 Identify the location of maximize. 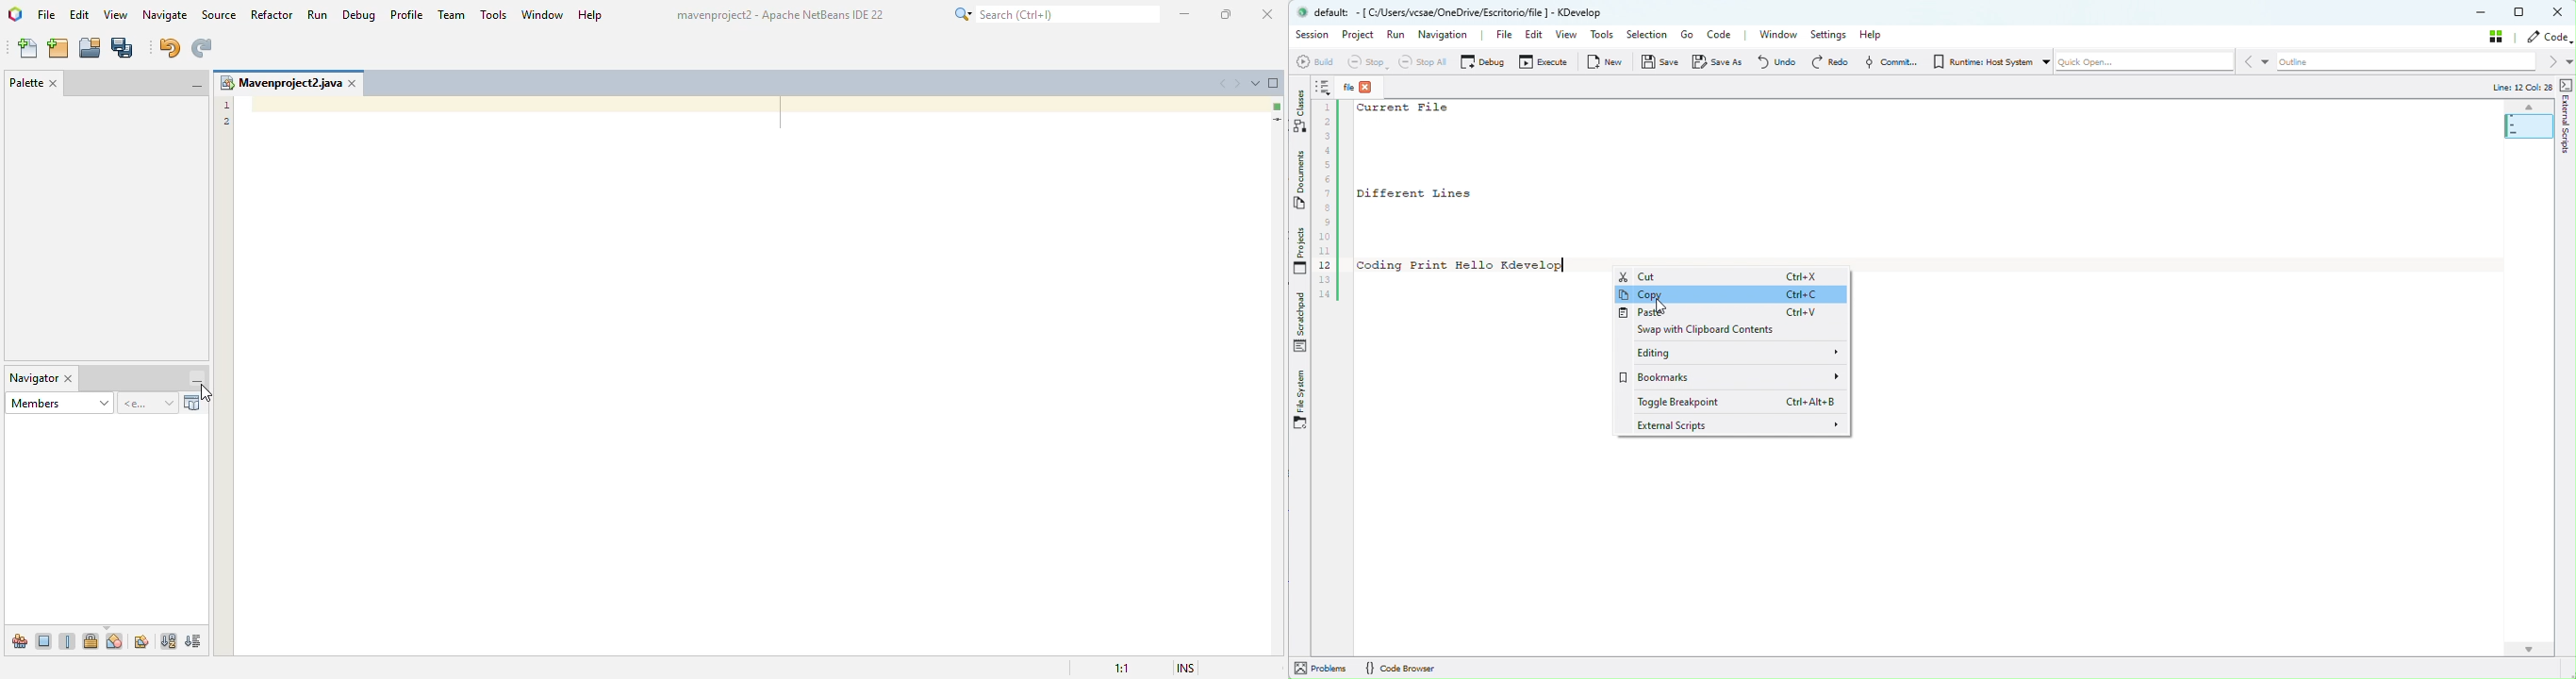
(1226, 14).